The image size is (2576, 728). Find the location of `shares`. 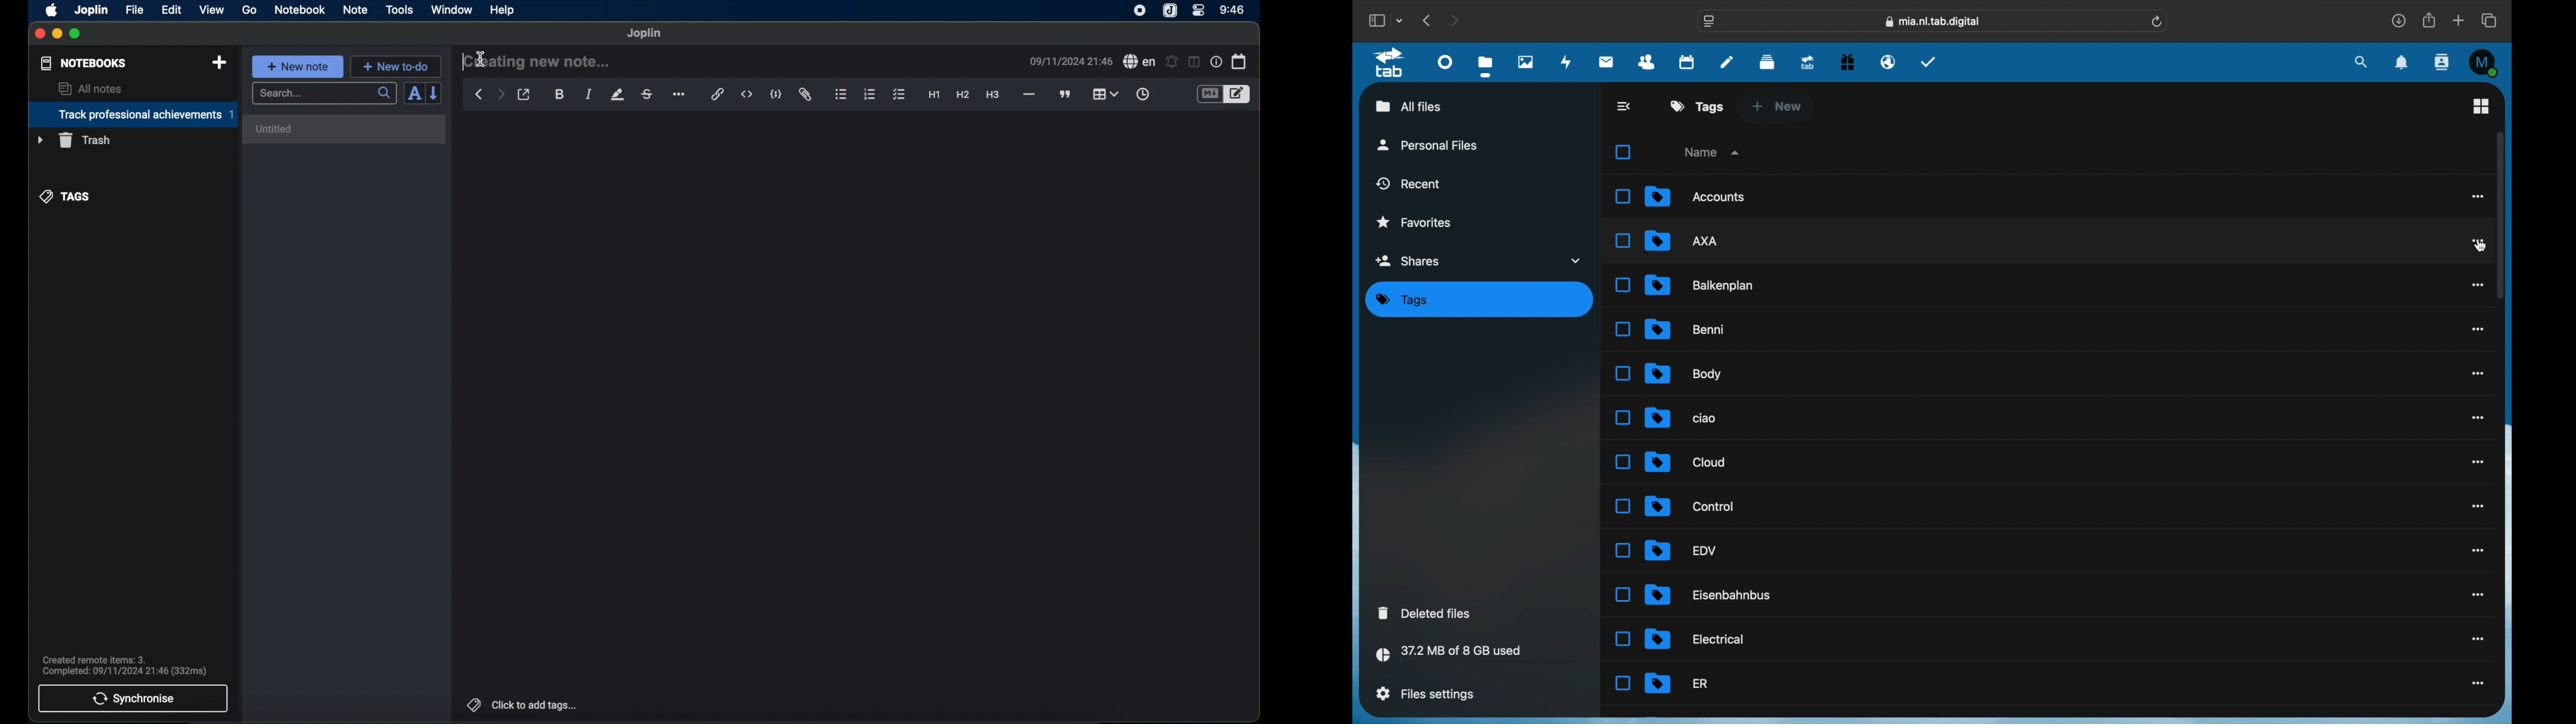

shares is located at coordinates (1480, 260).